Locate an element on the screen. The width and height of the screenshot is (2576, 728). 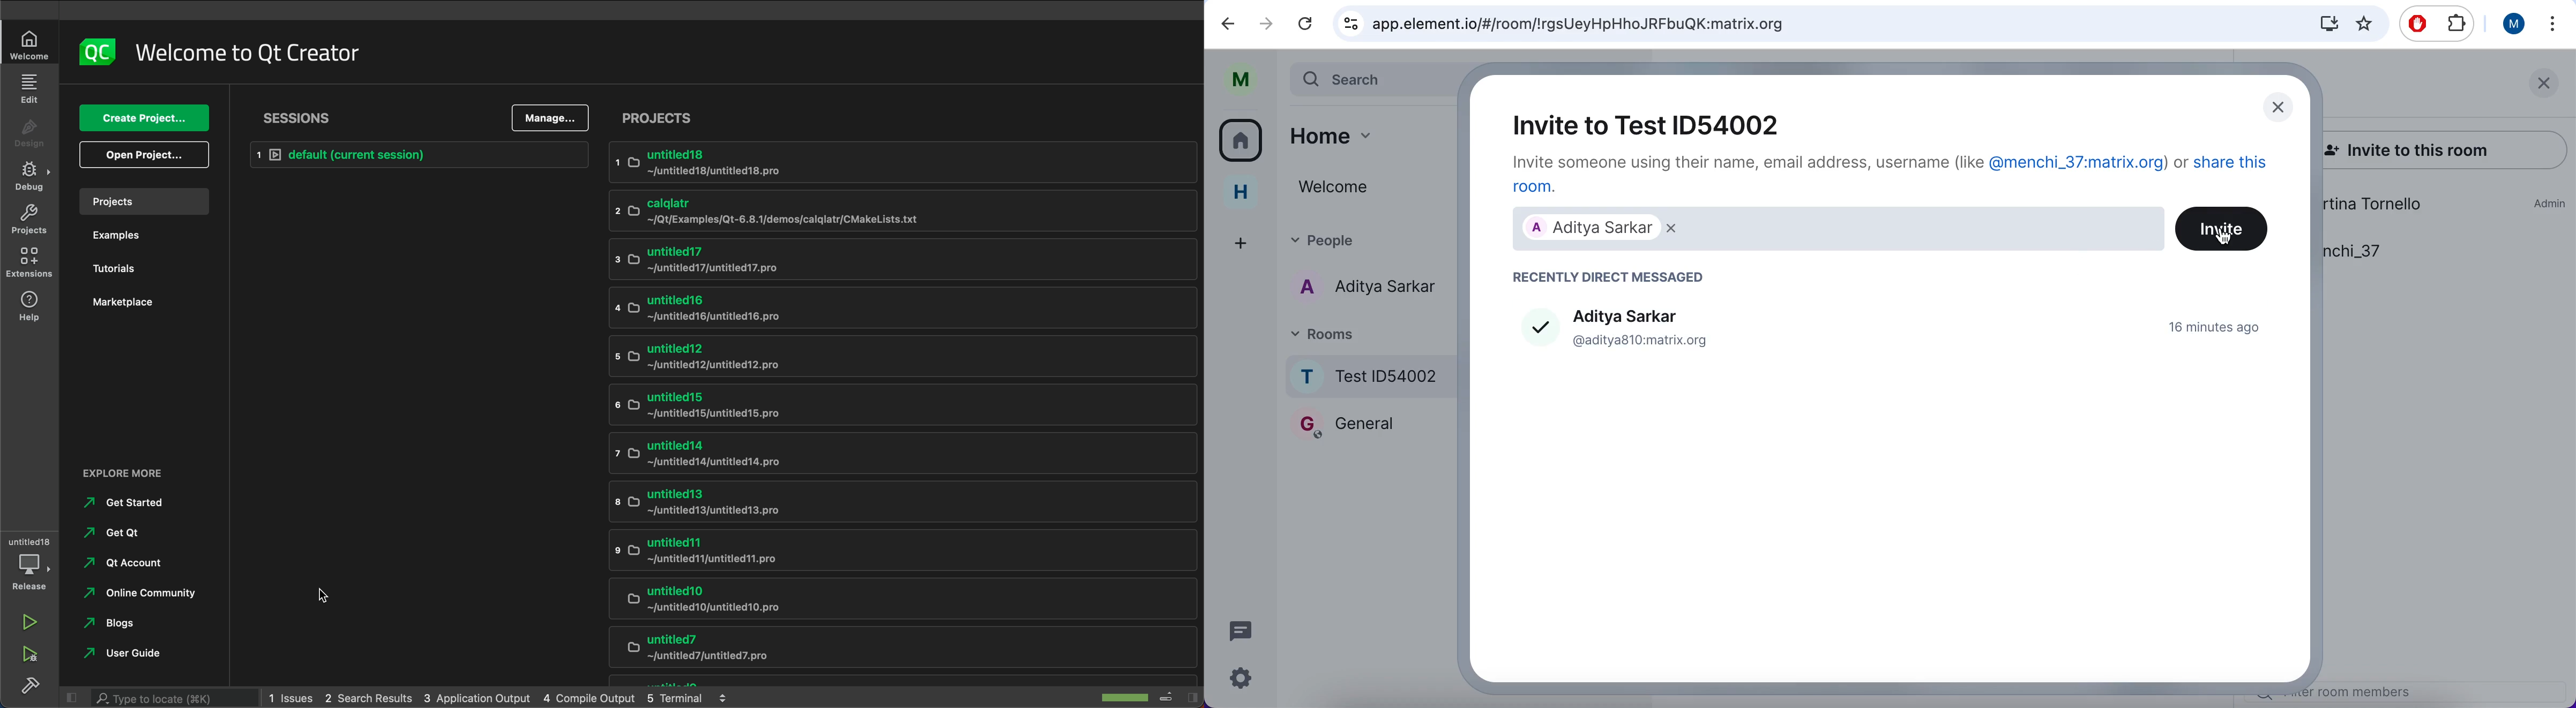
untitled 13 is located at coordinates (863, 502).